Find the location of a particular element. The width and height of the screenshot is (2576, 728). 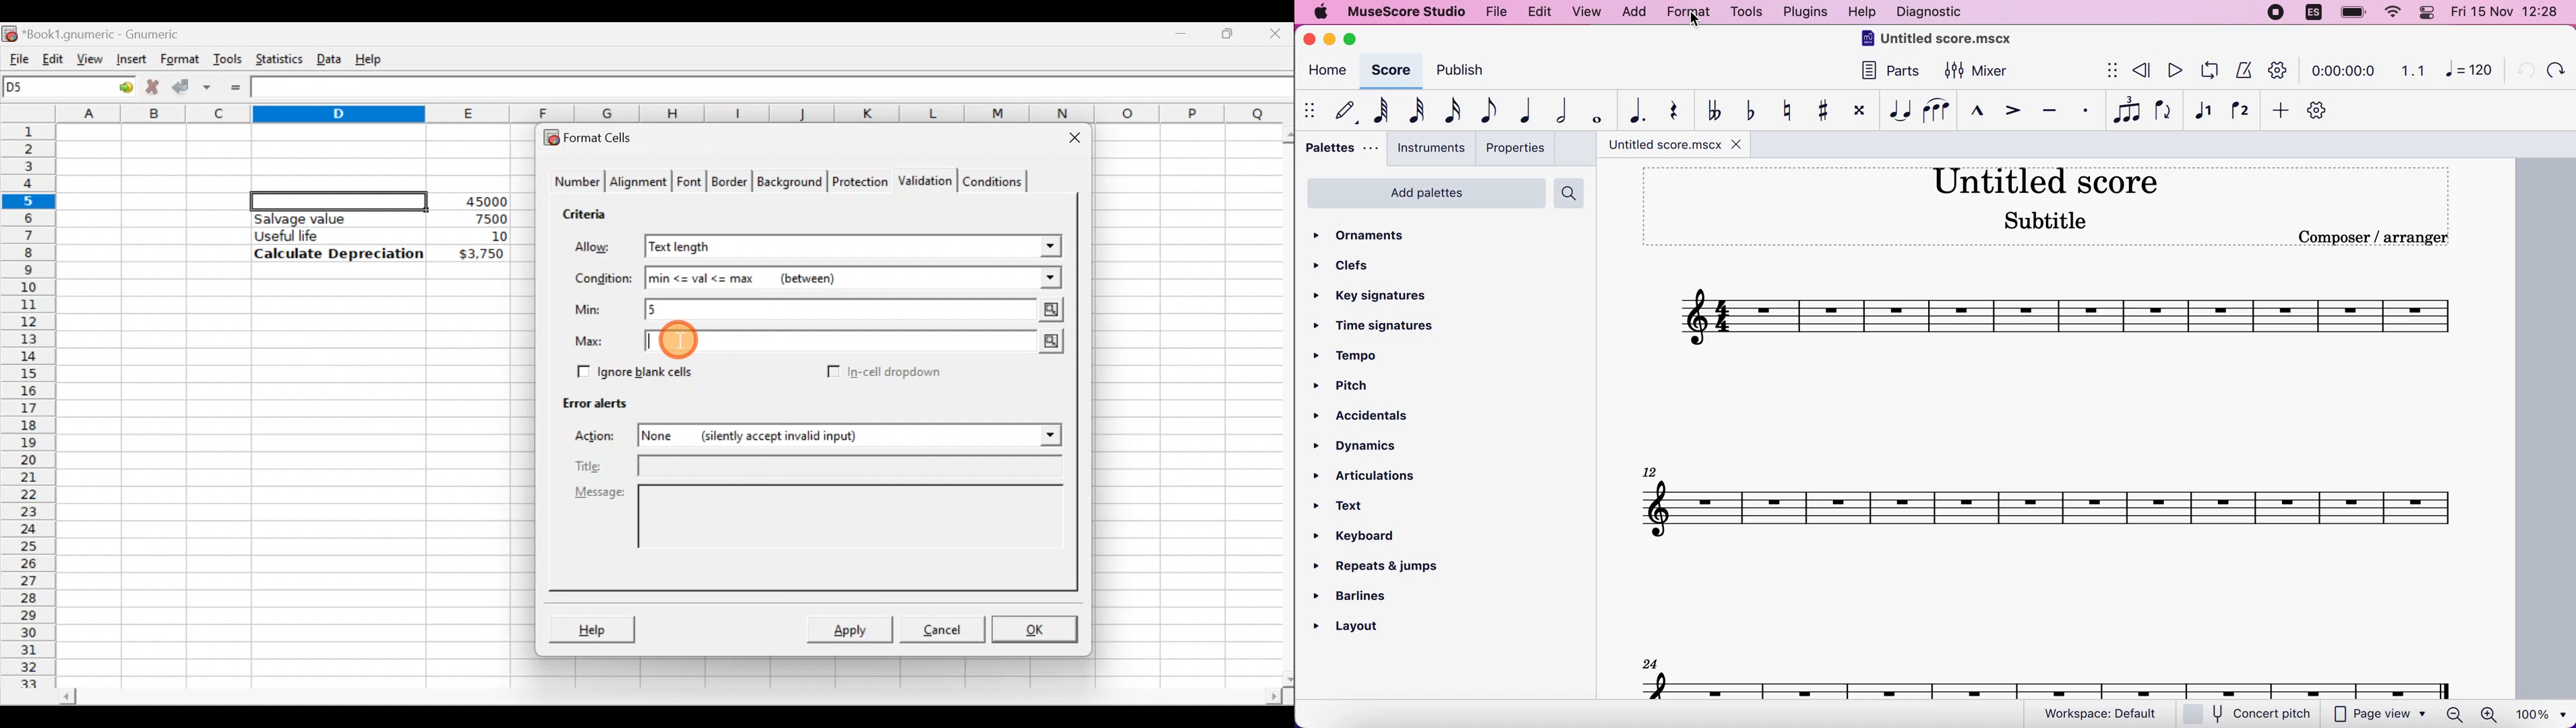

24 is located at coordinates (1650, 662).